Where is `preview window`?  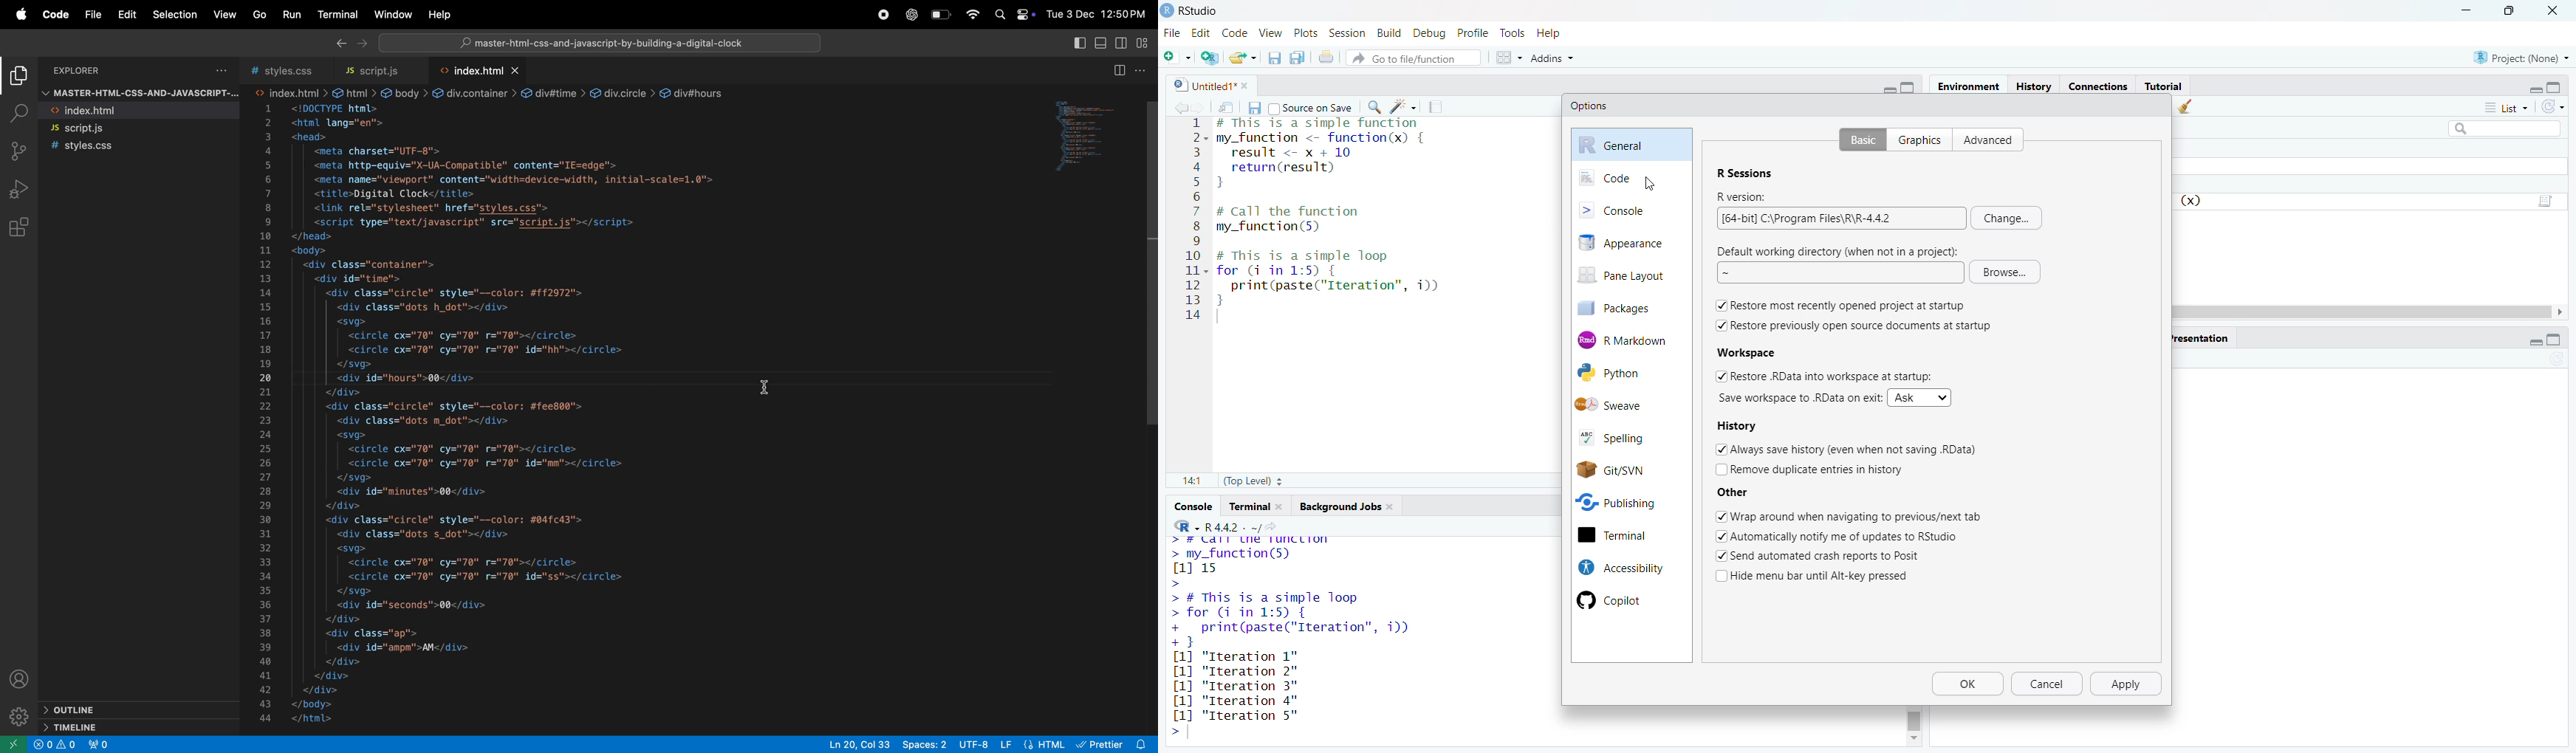
preview window is located at coordinates (1085, 141).